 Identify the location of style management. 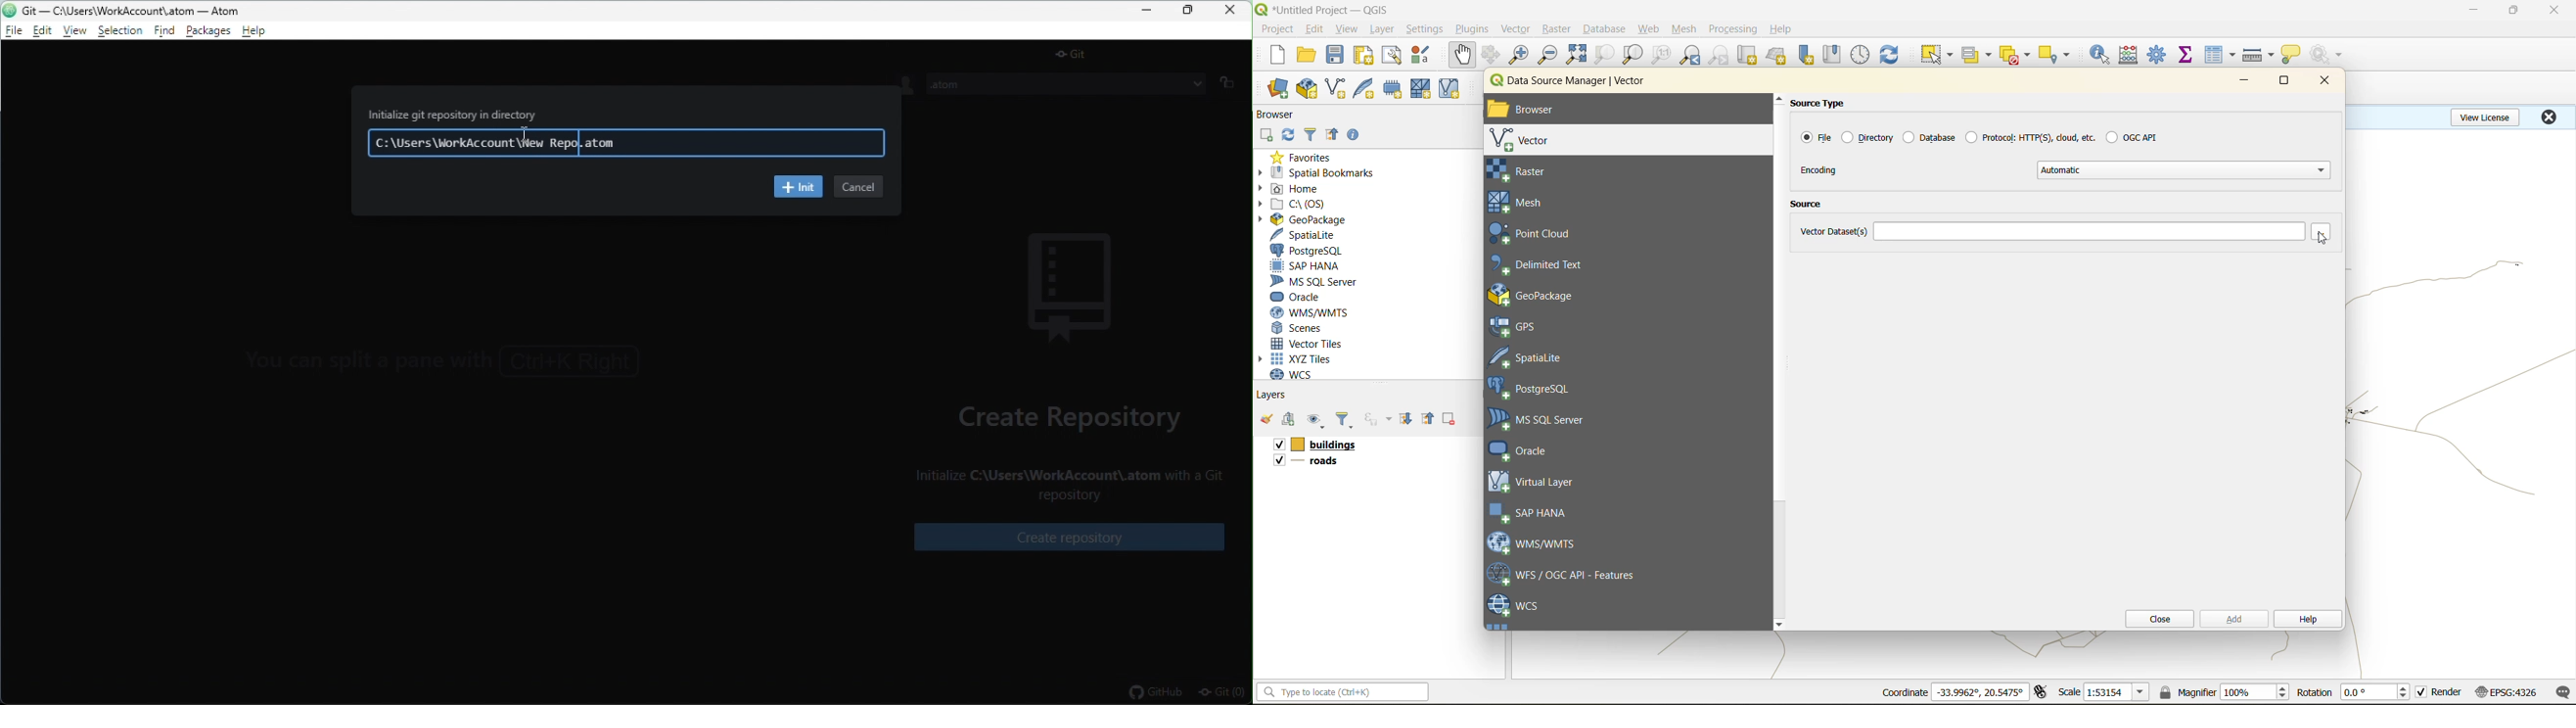
(1424, 54).